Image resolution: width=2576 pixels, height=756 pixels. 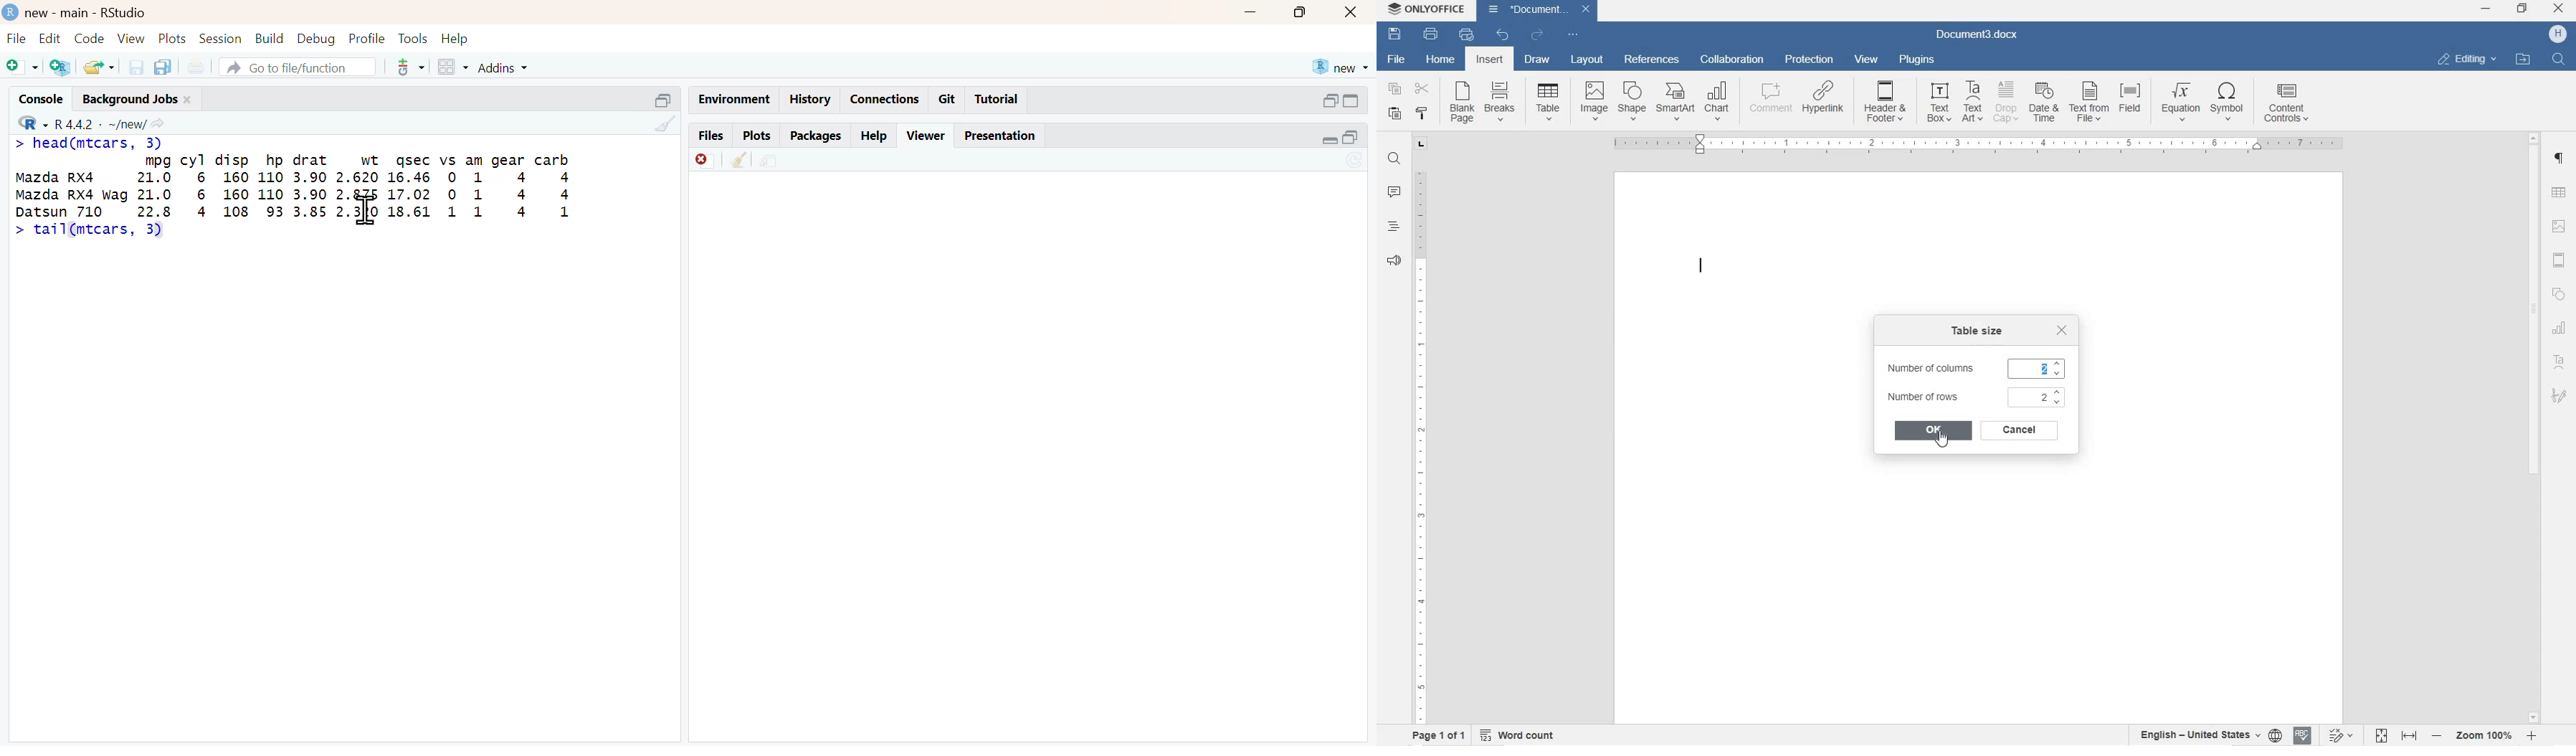 What do you see at coordinates (1421, 144) in the screenshot?
I see `TAB` at bounding box center [1421, 144].